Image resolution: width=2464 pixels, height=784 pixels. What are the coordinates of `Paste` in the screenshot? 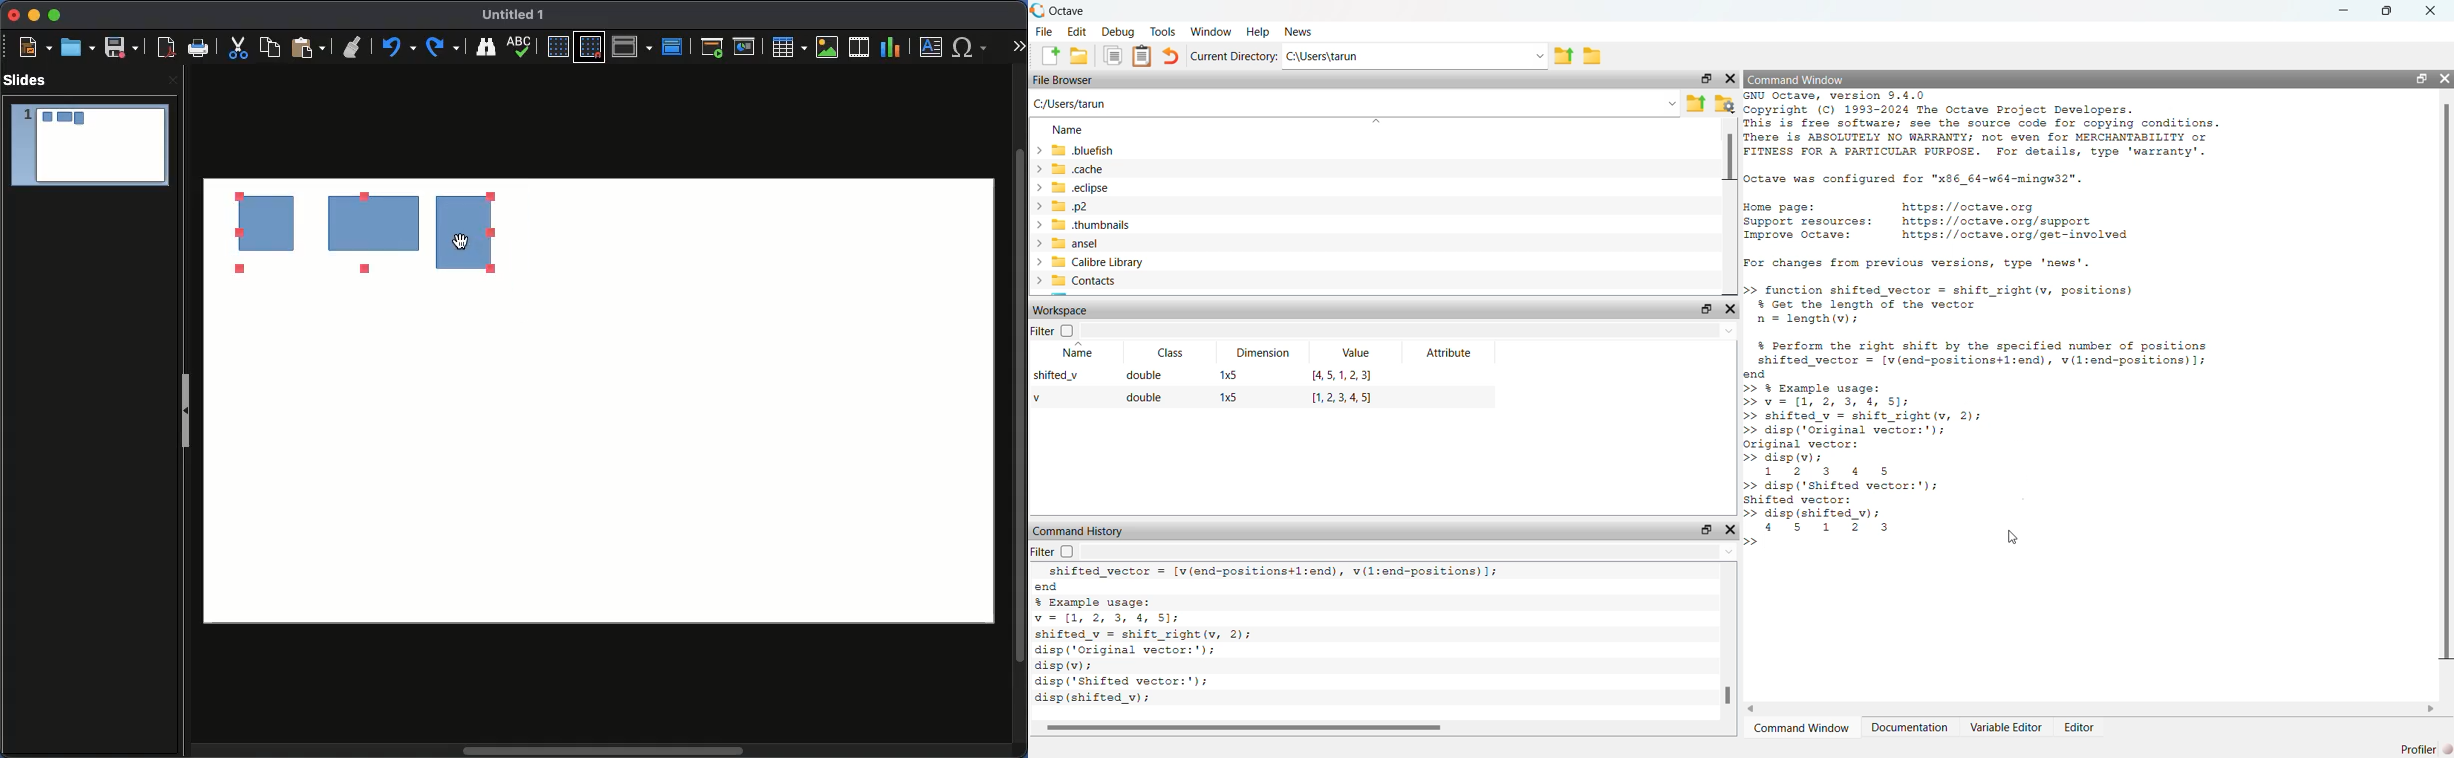 It's located at (308, 48).